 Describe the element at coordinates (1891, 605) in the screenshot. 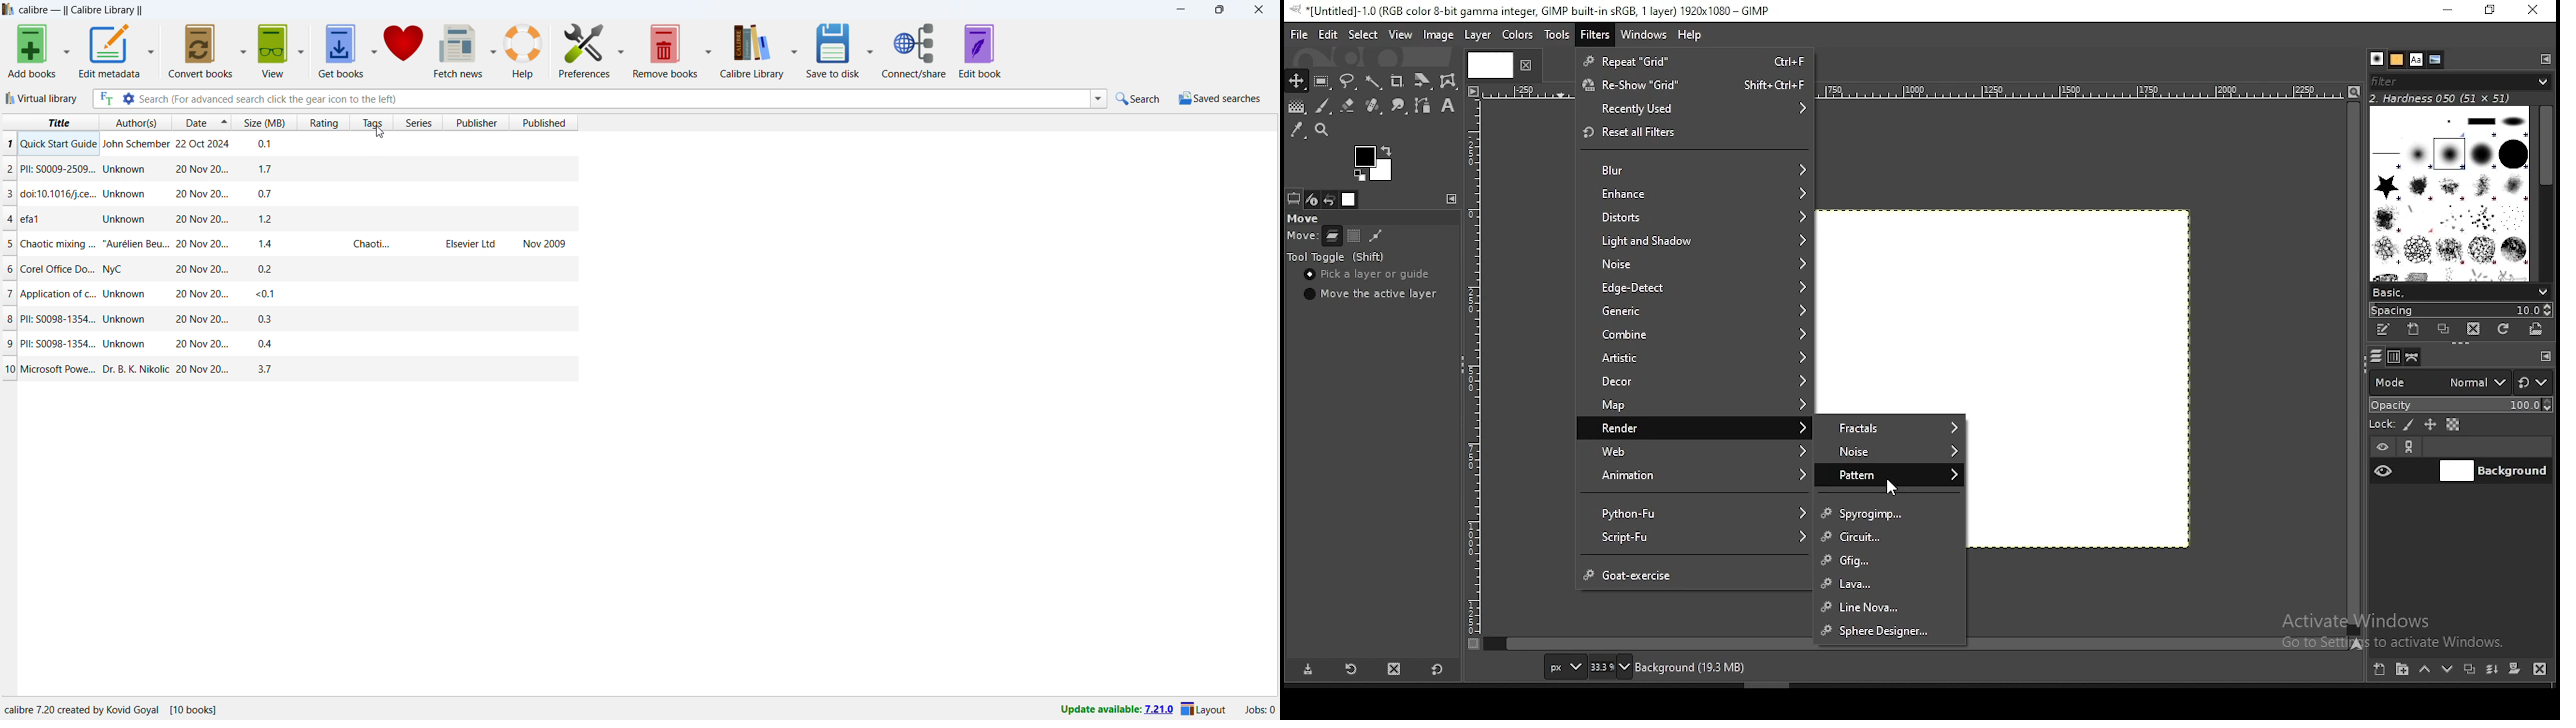

I see `line nova` at that location.